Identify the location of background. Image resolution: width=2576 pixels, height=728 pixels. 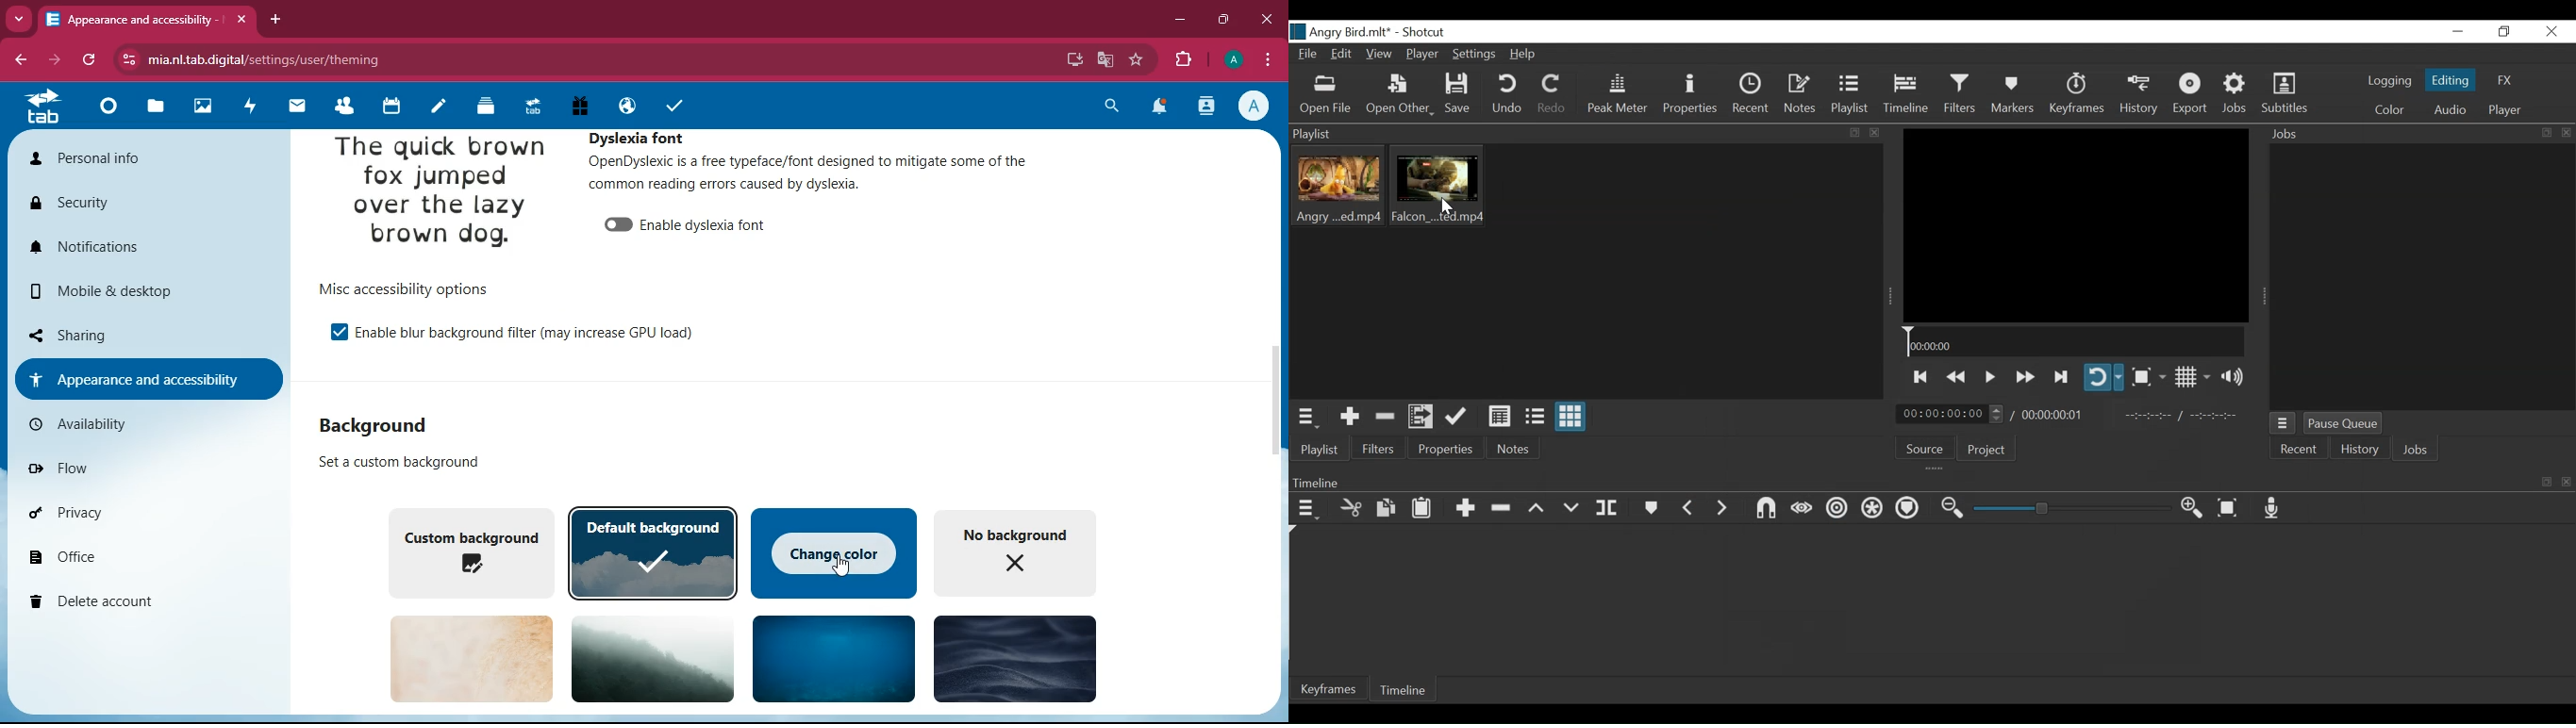
(377, 427).